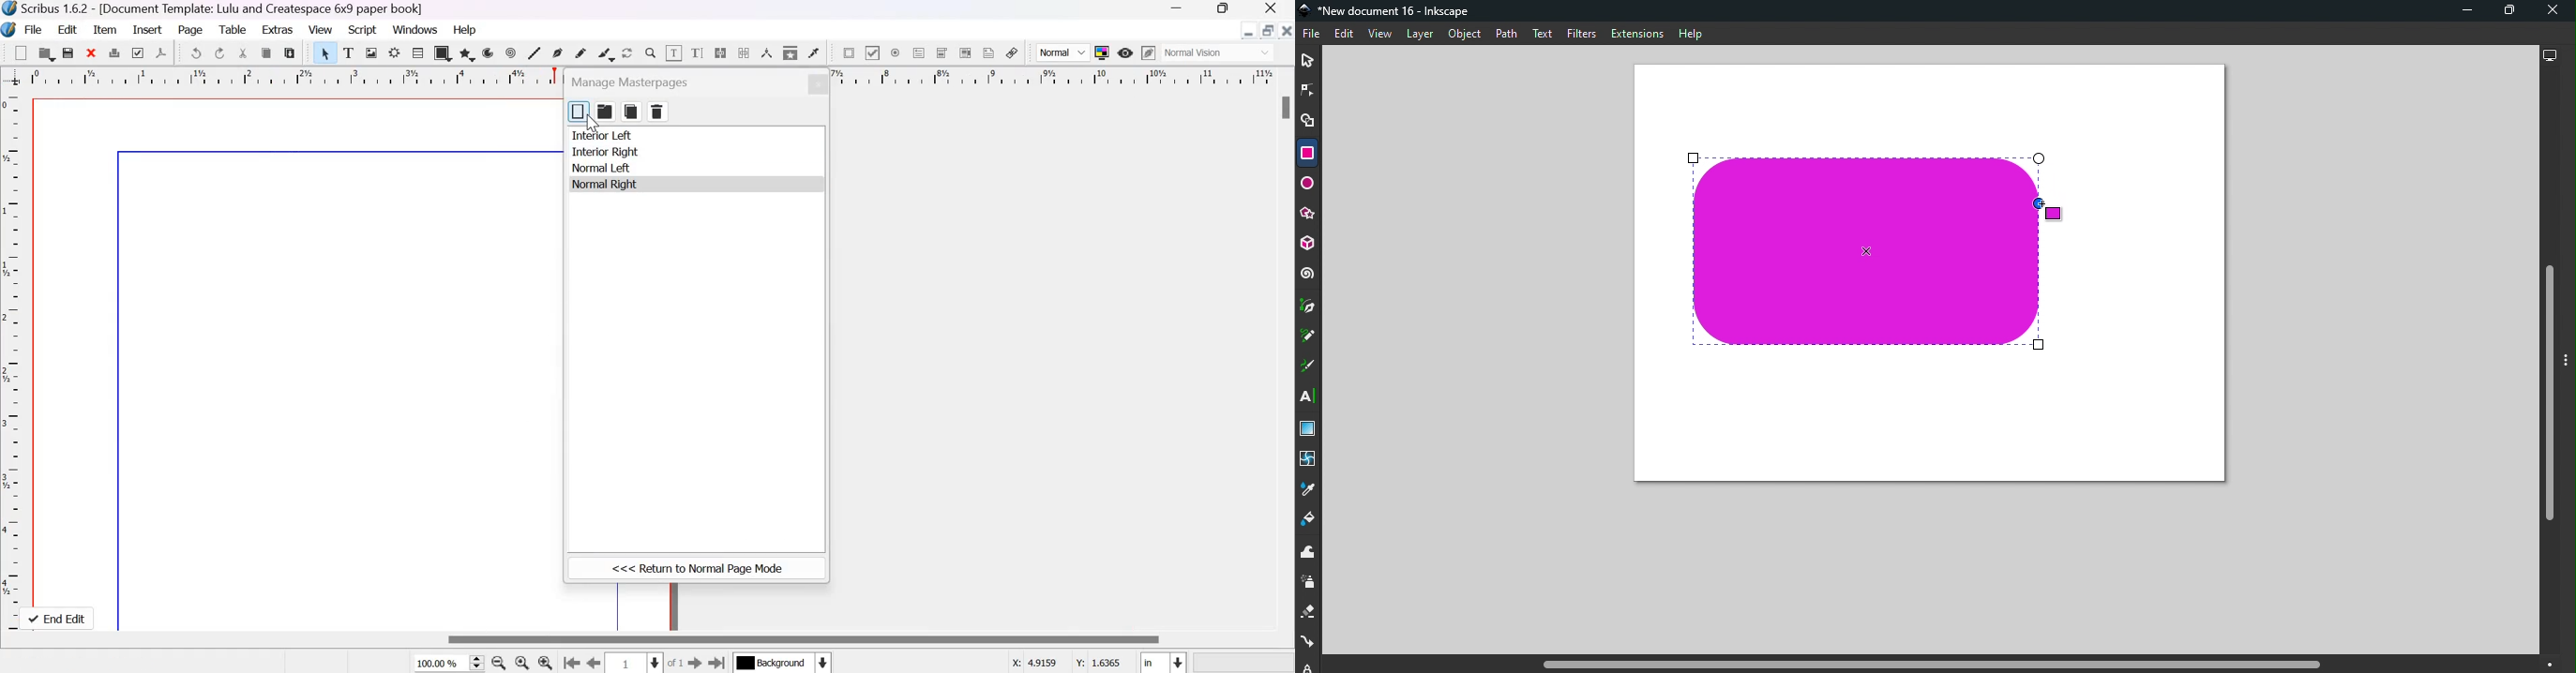  I want to click on vertical scale, so click(13, 358).